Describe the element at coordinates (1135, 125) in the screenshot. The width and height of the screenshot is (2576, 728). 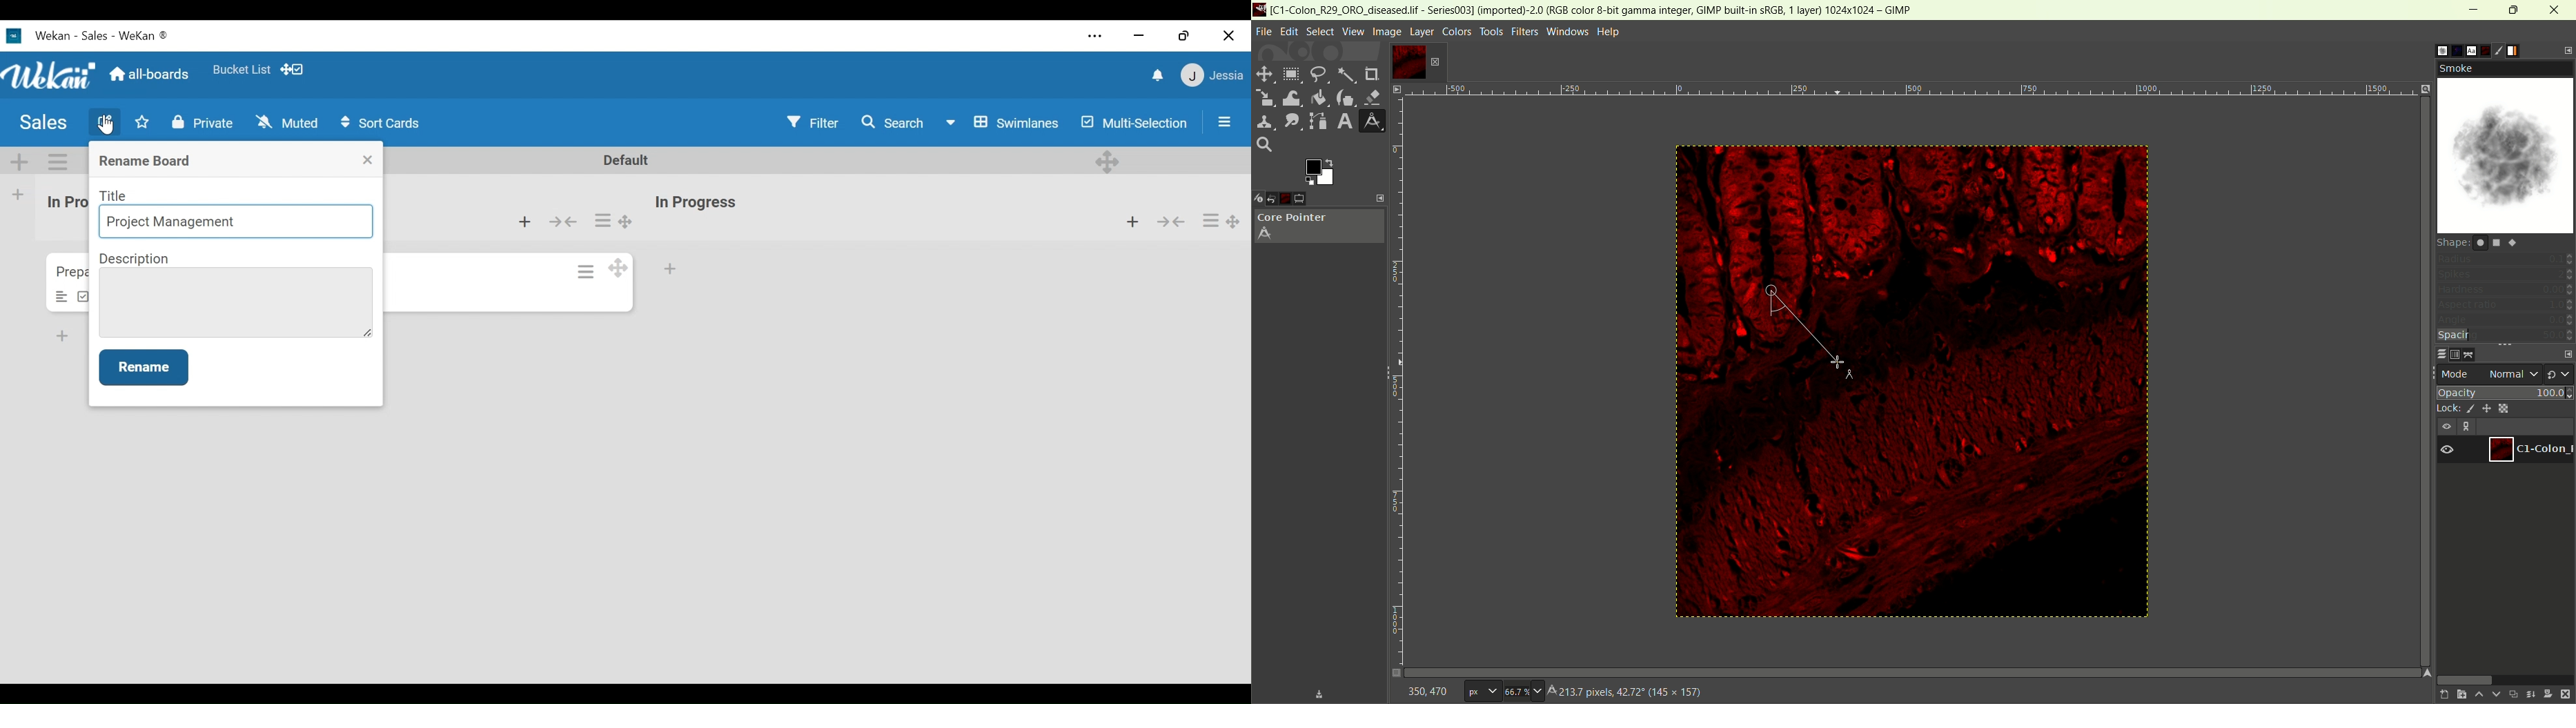
I see `Multi Selection` at that location.